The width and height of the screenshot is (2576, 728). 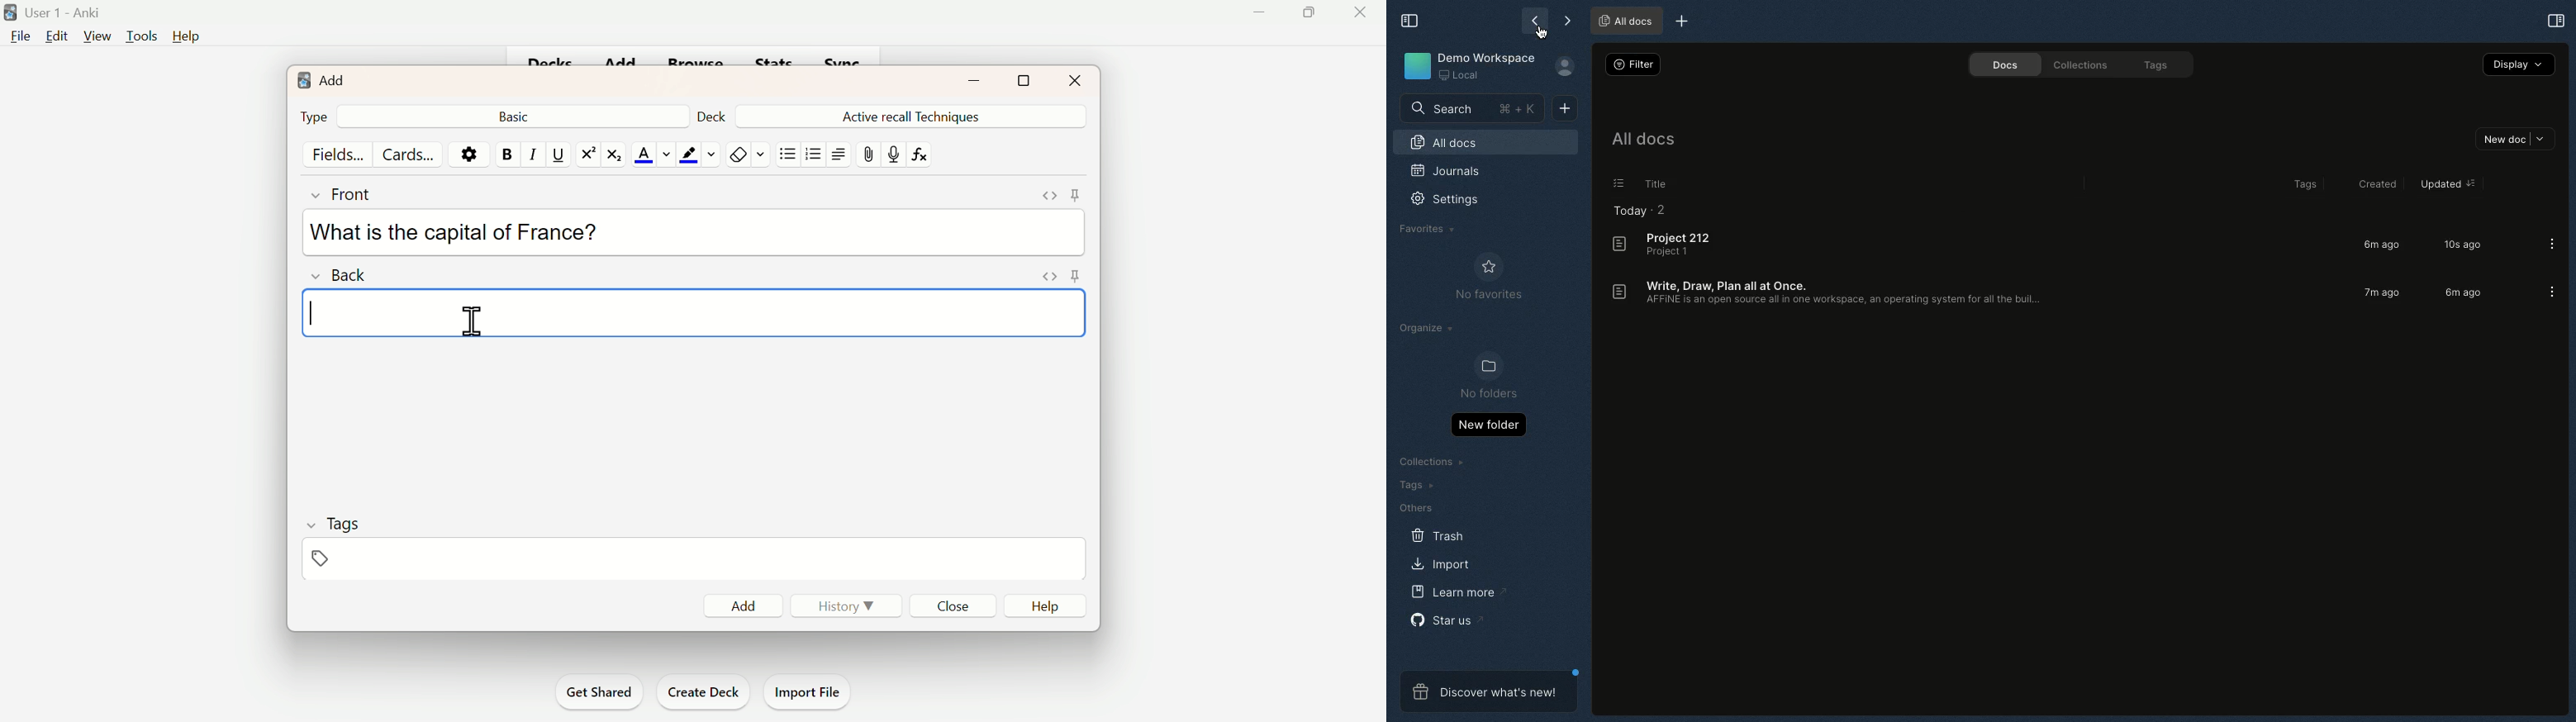 I want to click on Back, so click(x=1533, y=20).